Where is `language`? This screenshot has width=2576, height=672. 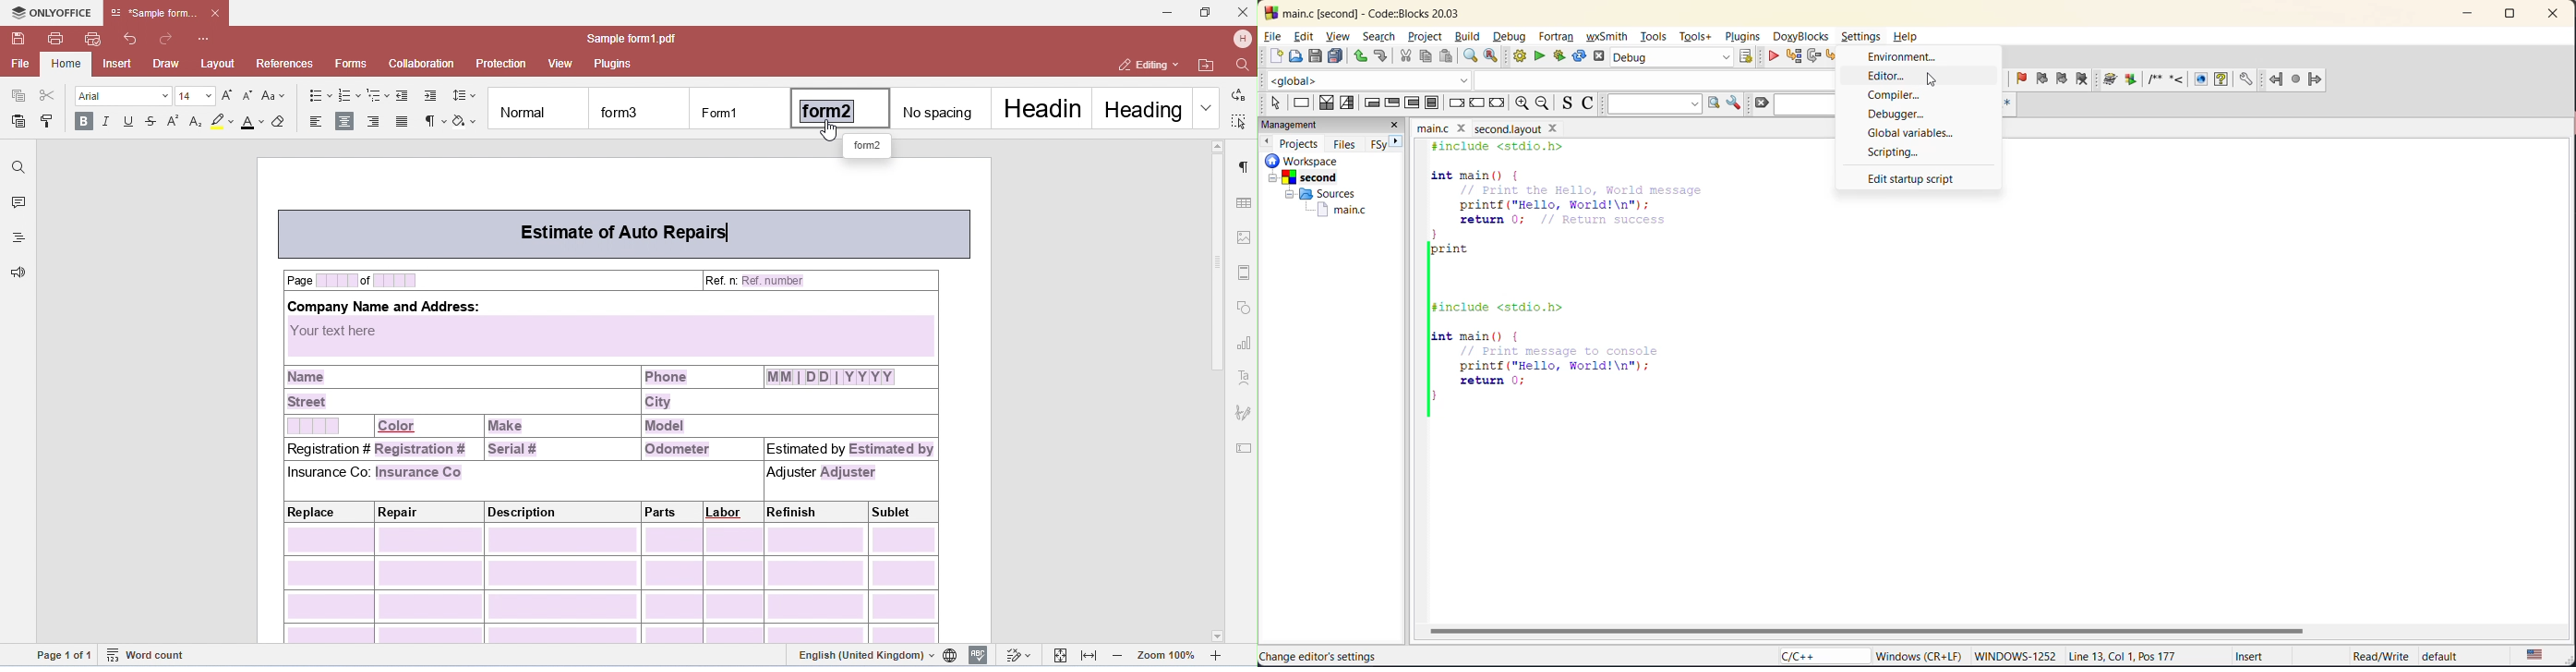 language is located at coordinates (1817, 657).